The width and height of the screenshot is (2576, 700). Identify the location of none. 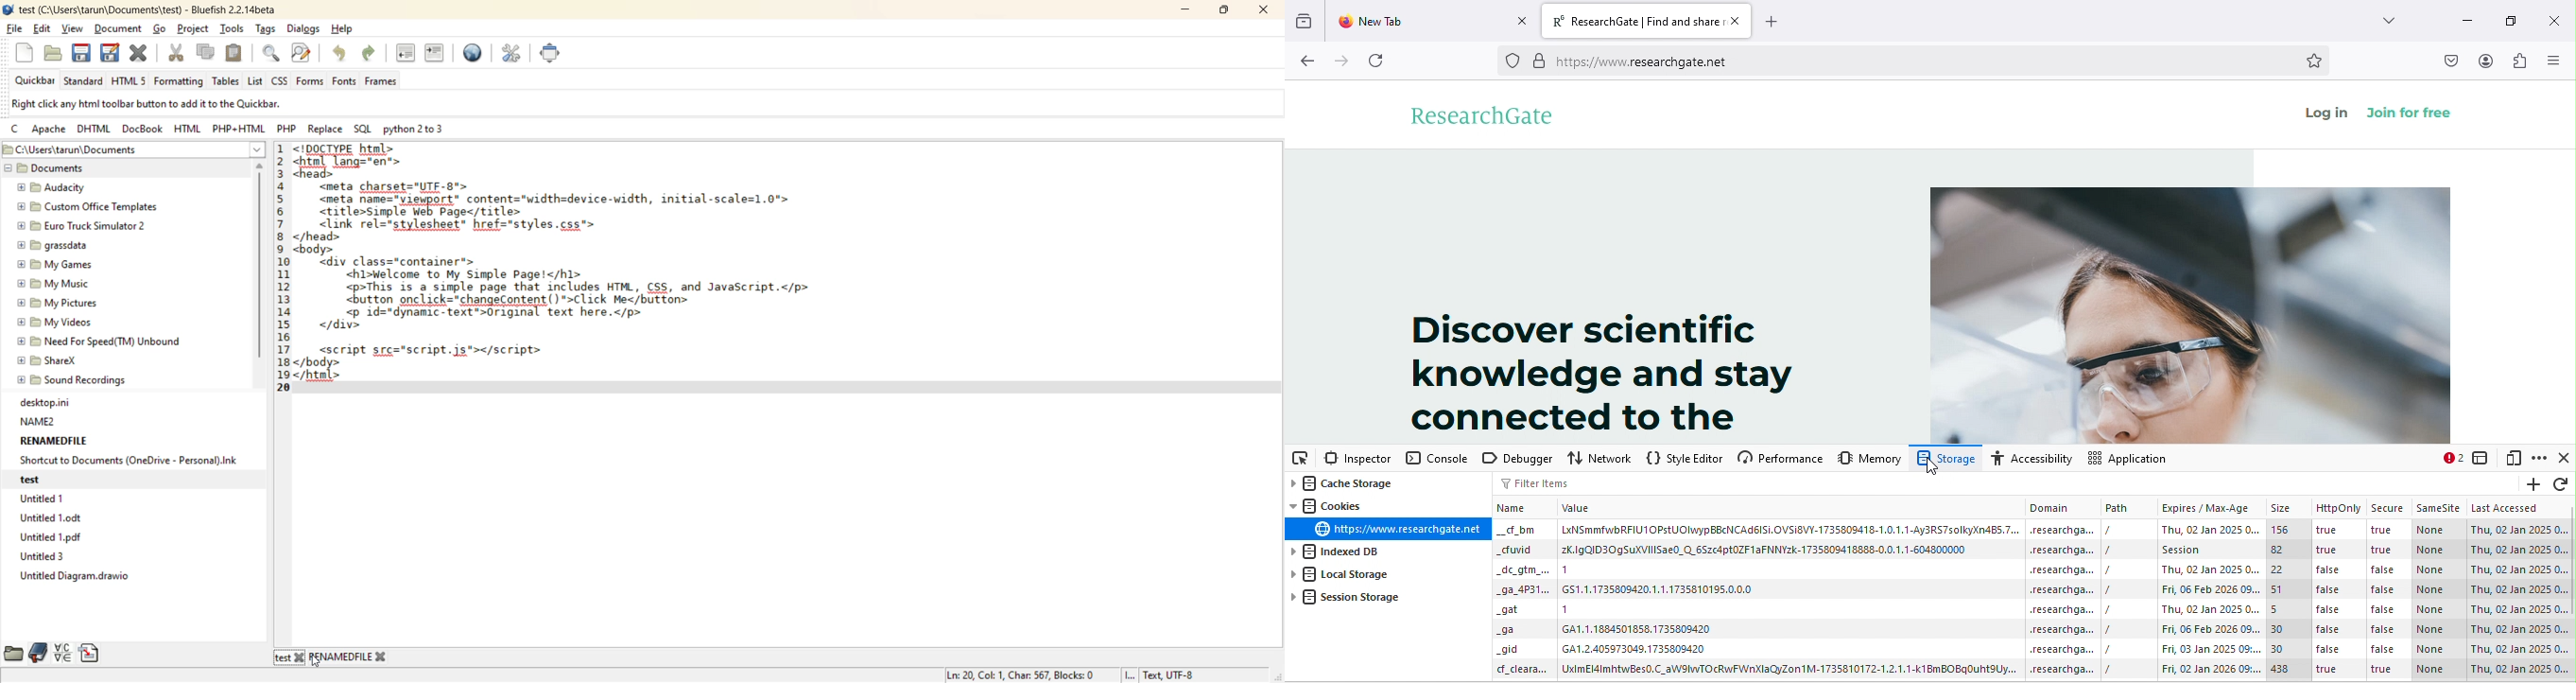
(2430, 530).